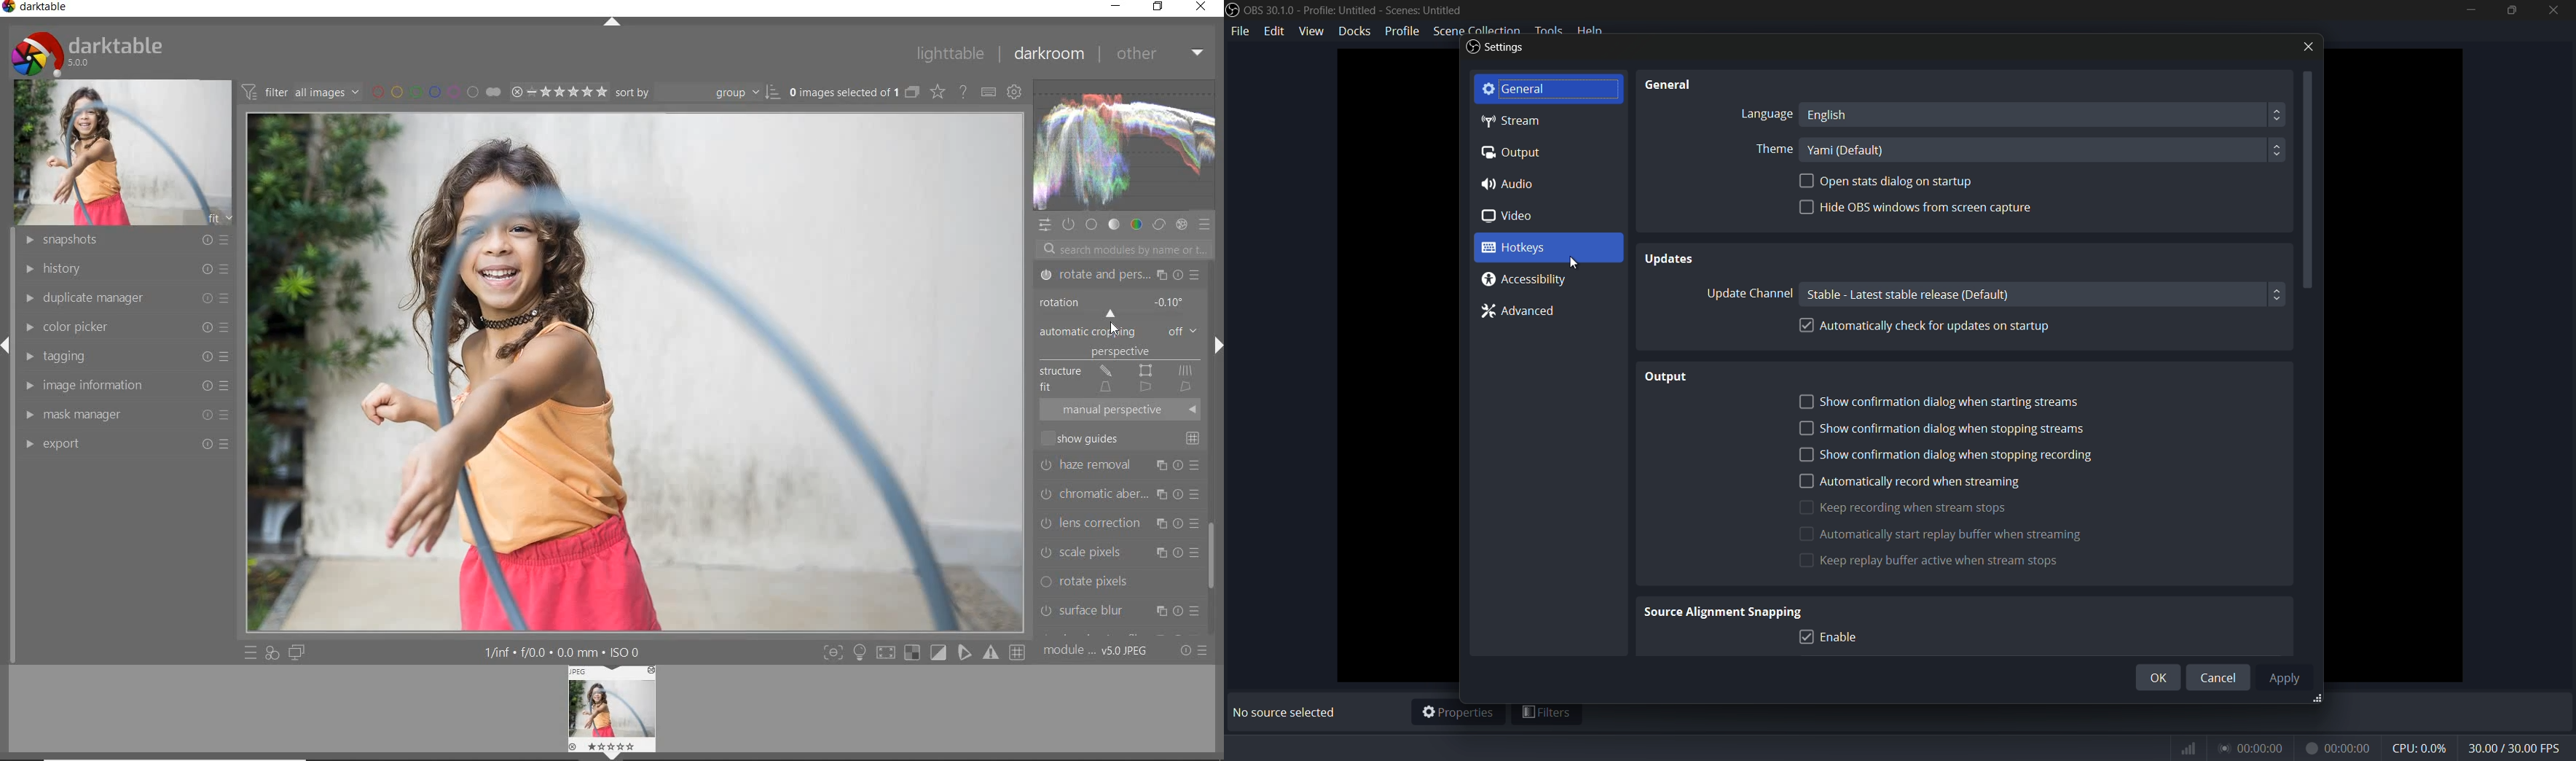 This screenshot has width=2576, height=784. Describe the element at coordinates (1515, 246) in the screenshot. I see `hotkeys` at that location.